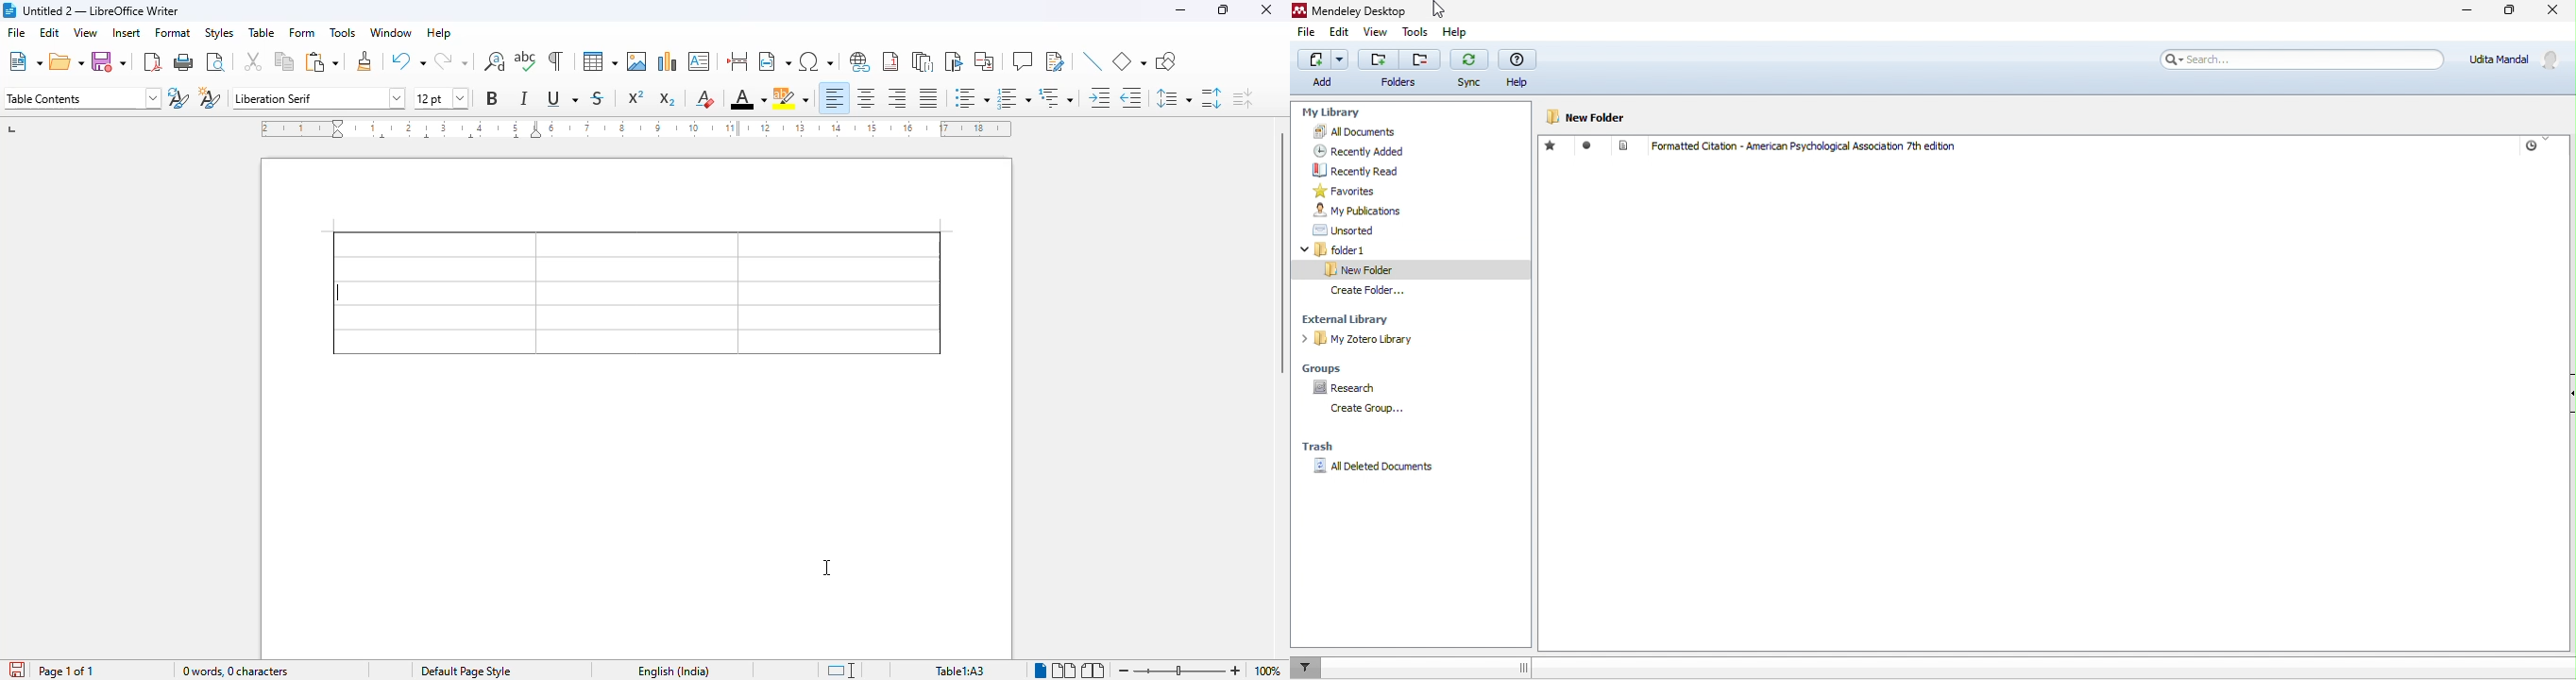  I want to click on all deleted documents, so click(1410, 465).